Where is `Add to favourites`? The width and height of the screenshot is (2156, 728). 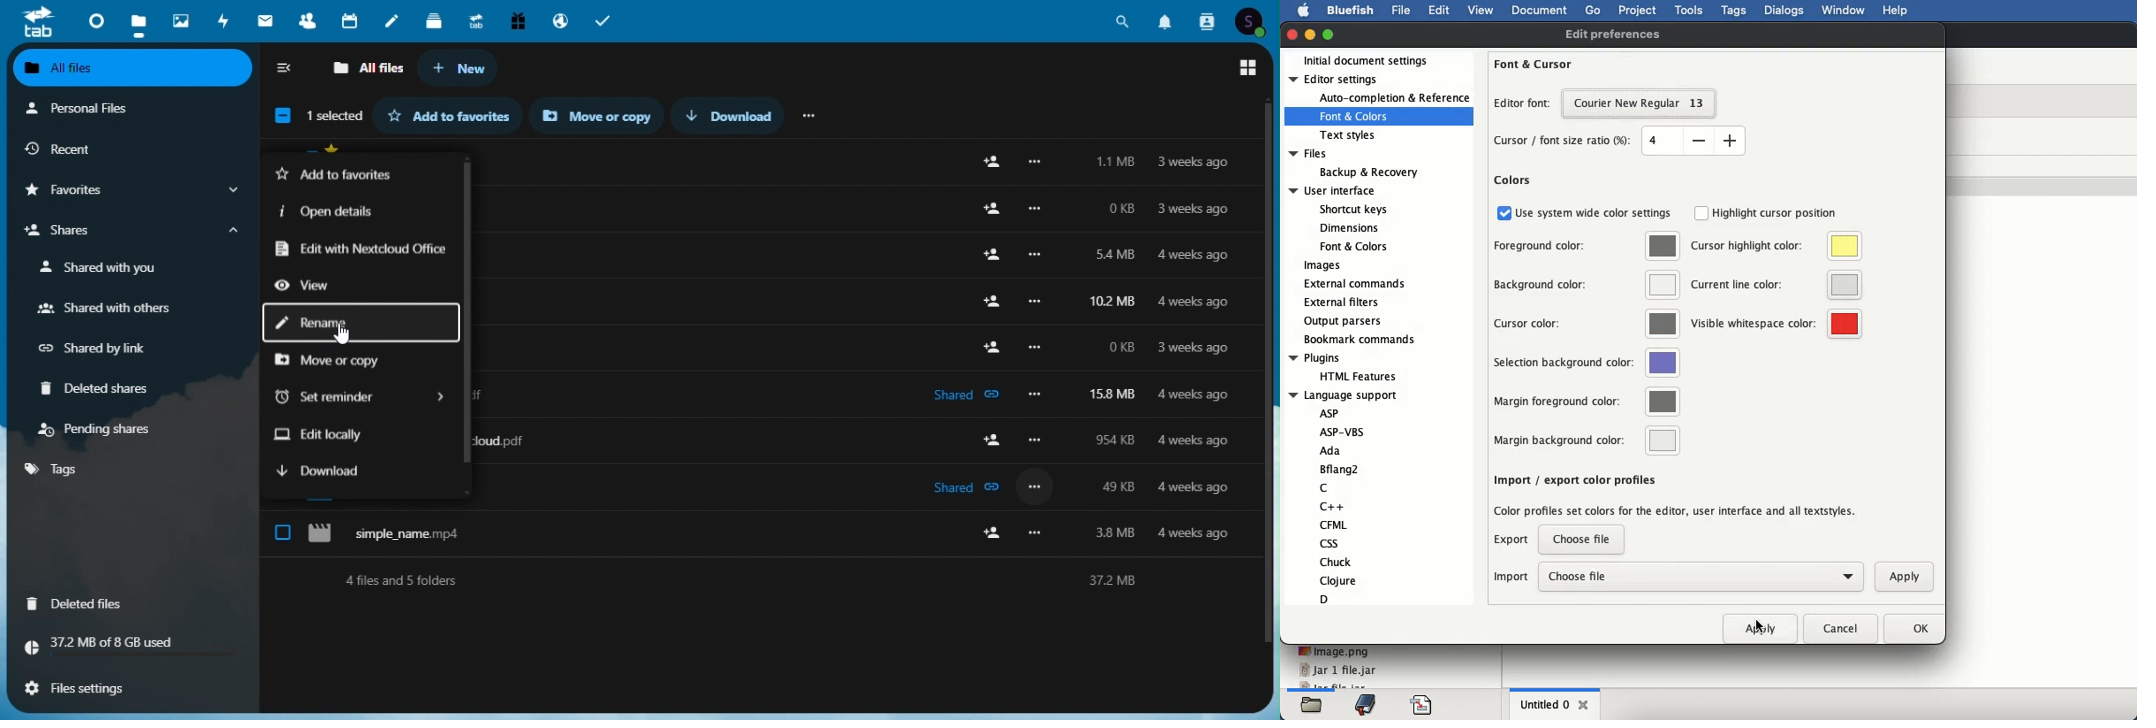 Add to favourites is located at coordinates (456, 115).